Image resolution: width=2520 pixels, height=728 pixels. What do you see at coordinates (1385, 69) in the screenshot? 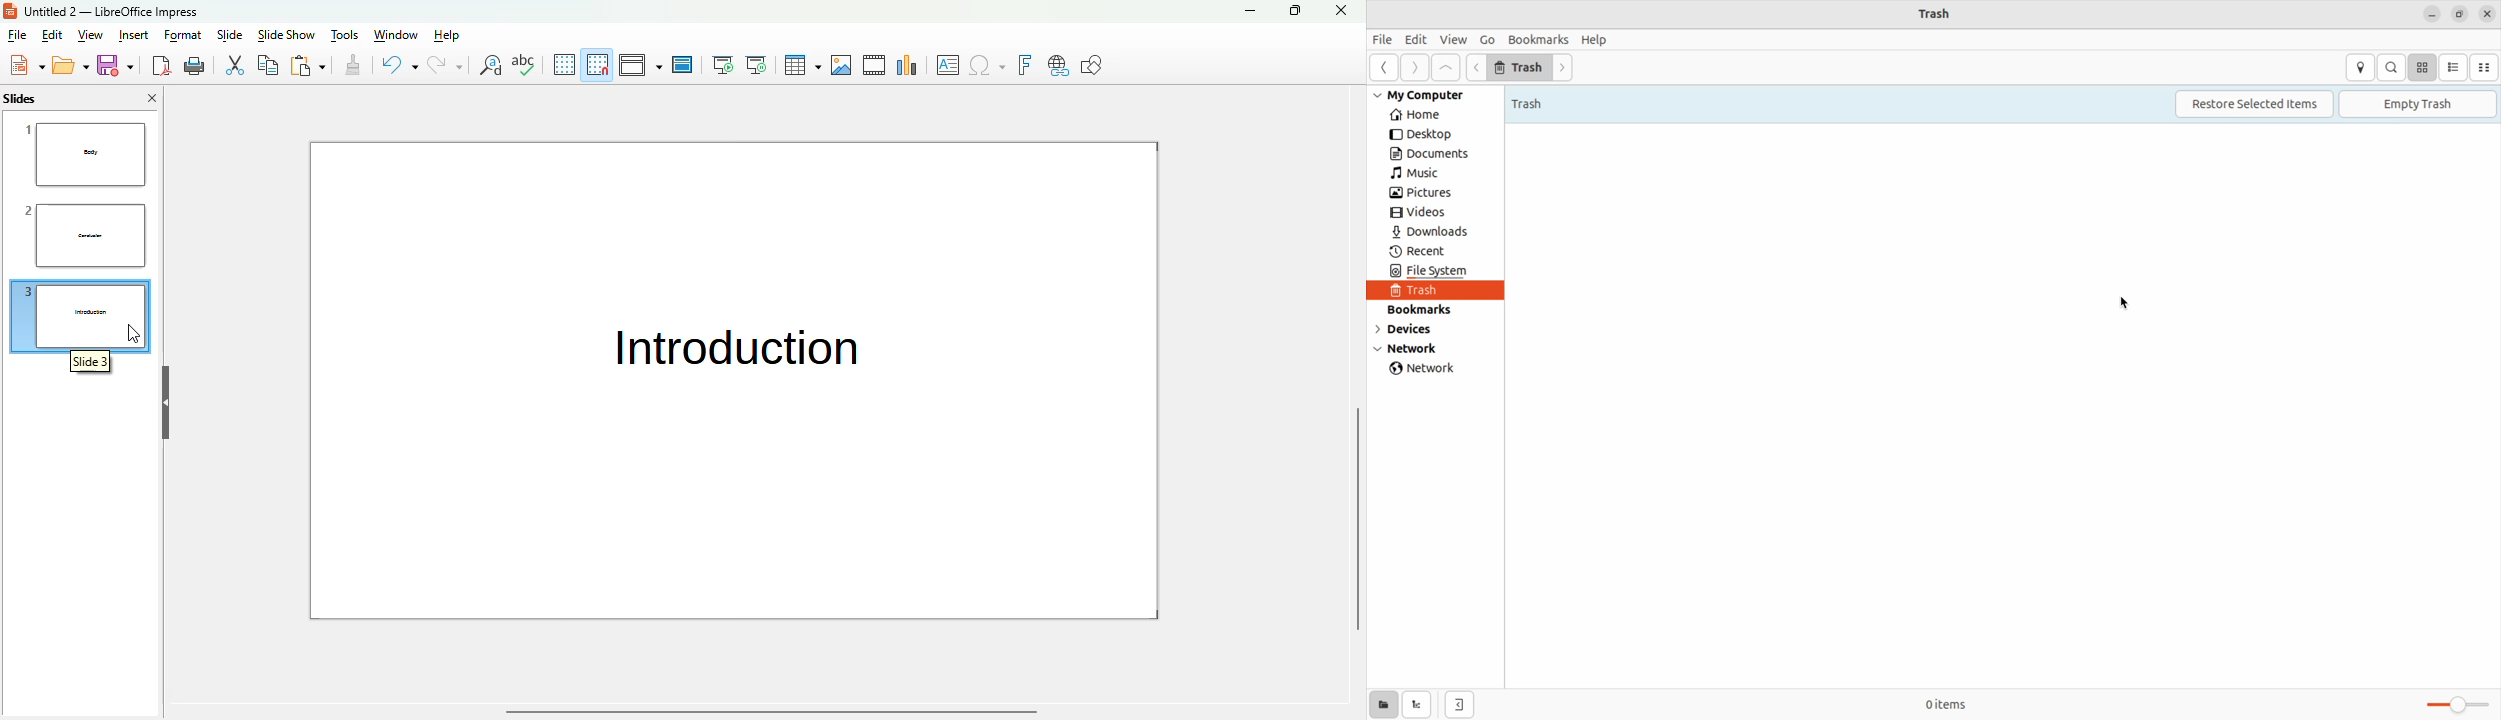
I see `back ward` at bounding box center [1385, 69].